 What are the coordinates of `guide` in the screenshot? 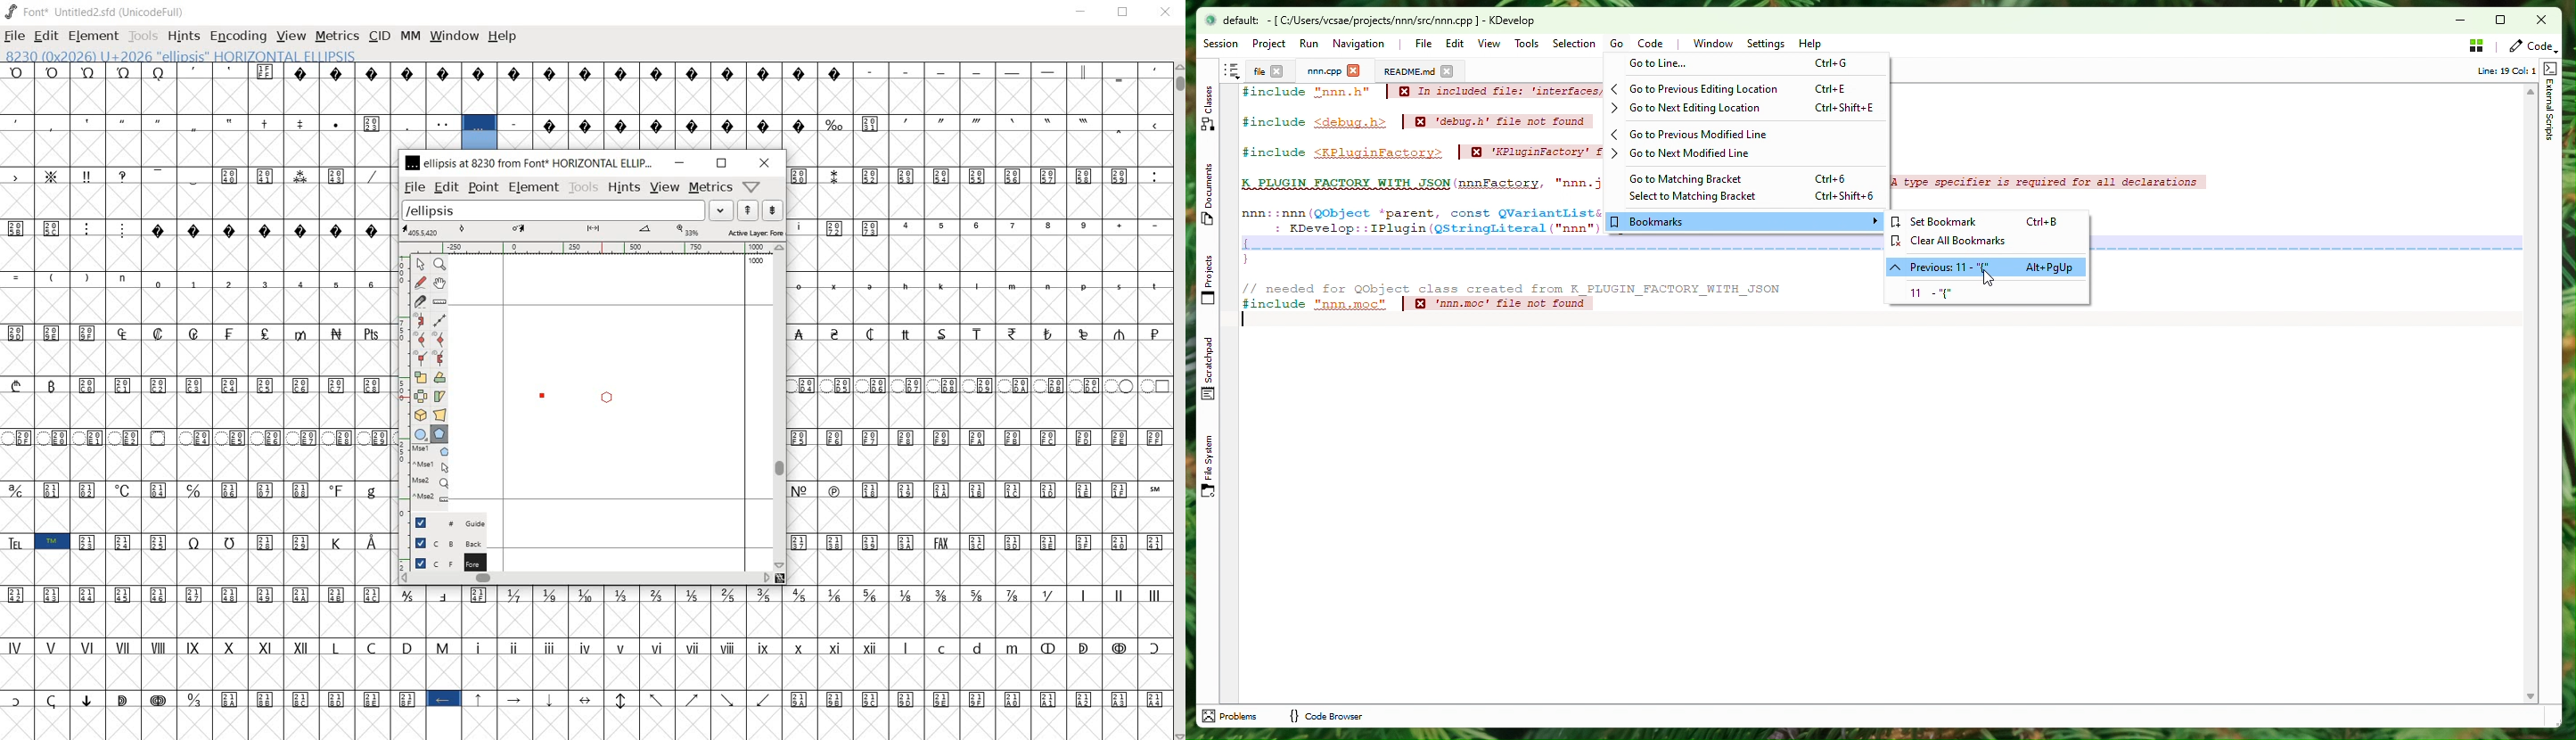 It's located at (443, 522).